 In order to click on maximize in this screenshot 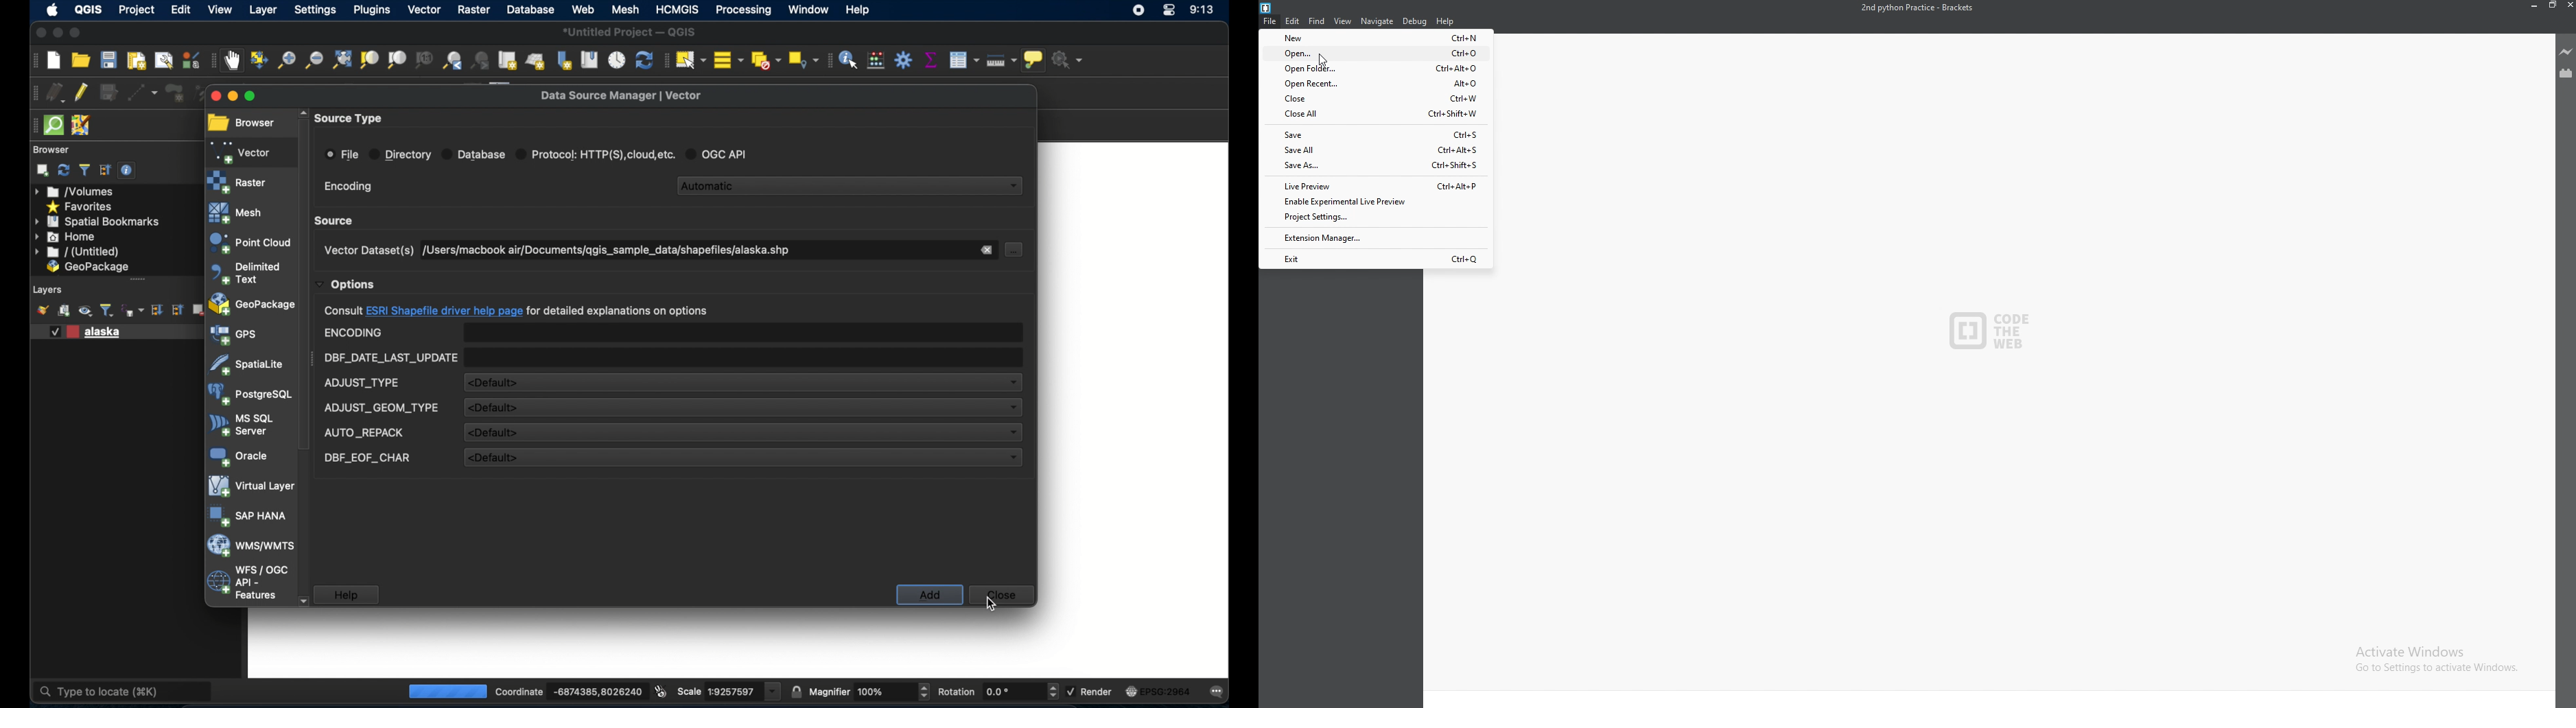, I will do `click(260, 98)`.